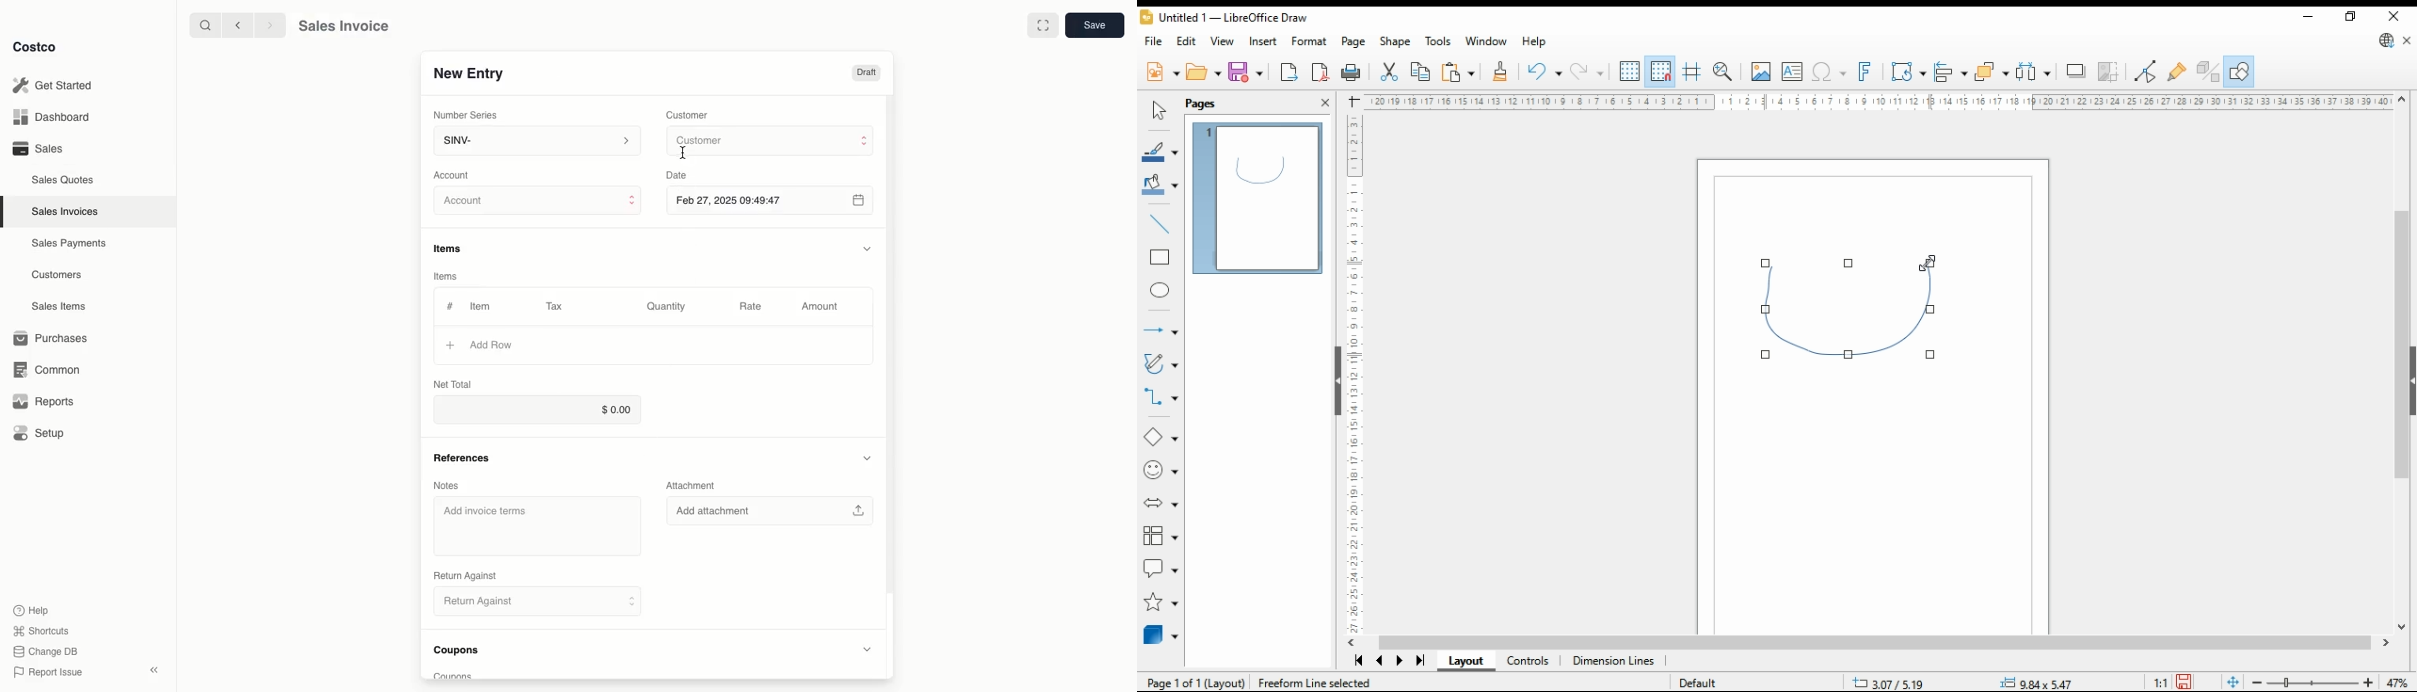  I want to click on flowchart, so click(1159, 535).